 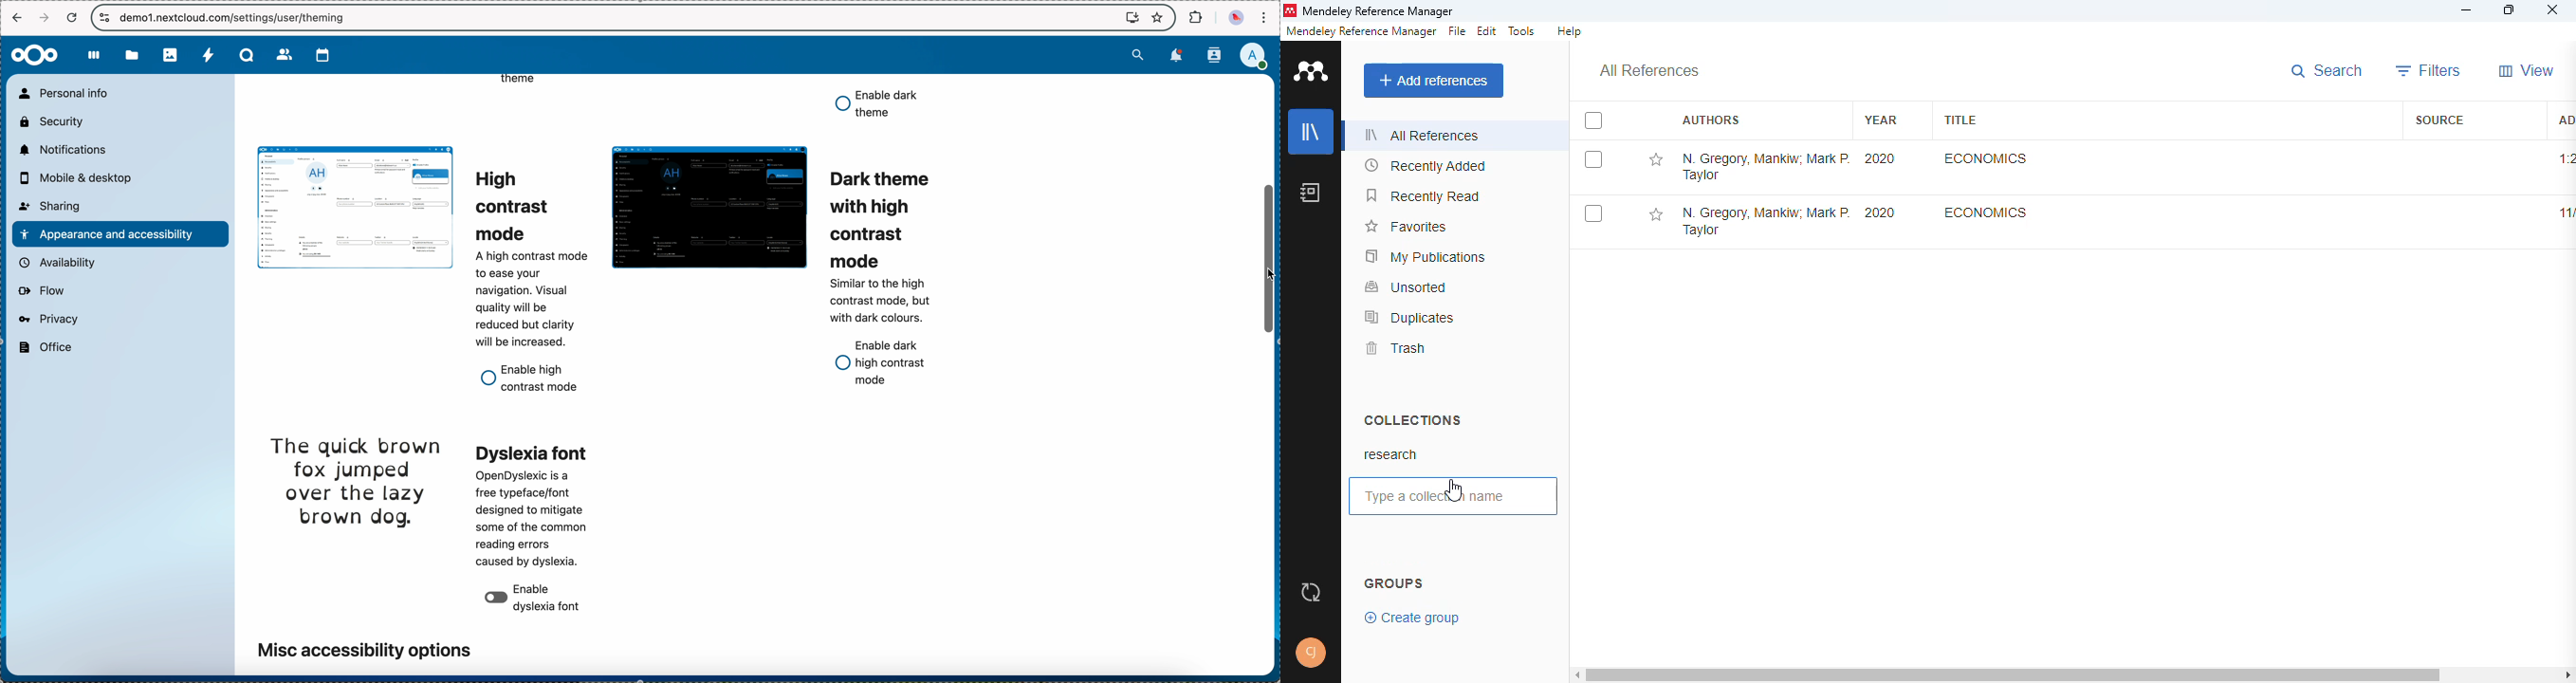 I want to click on maximize, so click(x=2512, y=10).